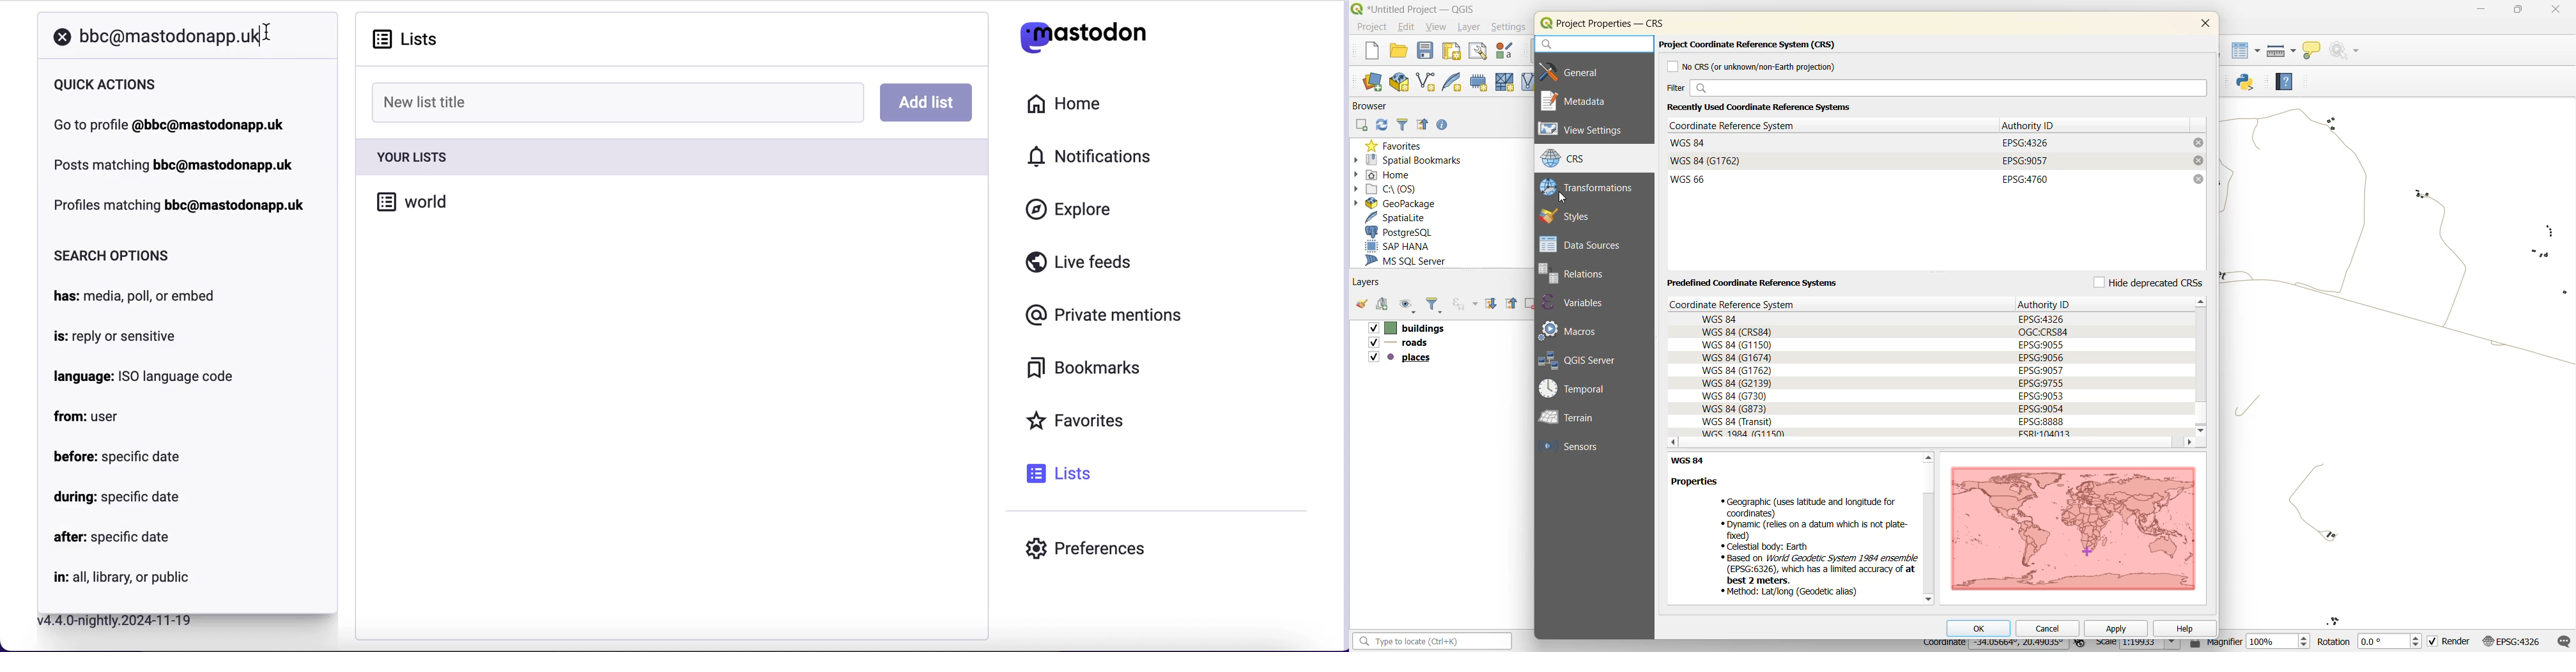 Image resolution: width=2576 pixels, height=672 pixels. I want to click on cursor, so click(273, 32).